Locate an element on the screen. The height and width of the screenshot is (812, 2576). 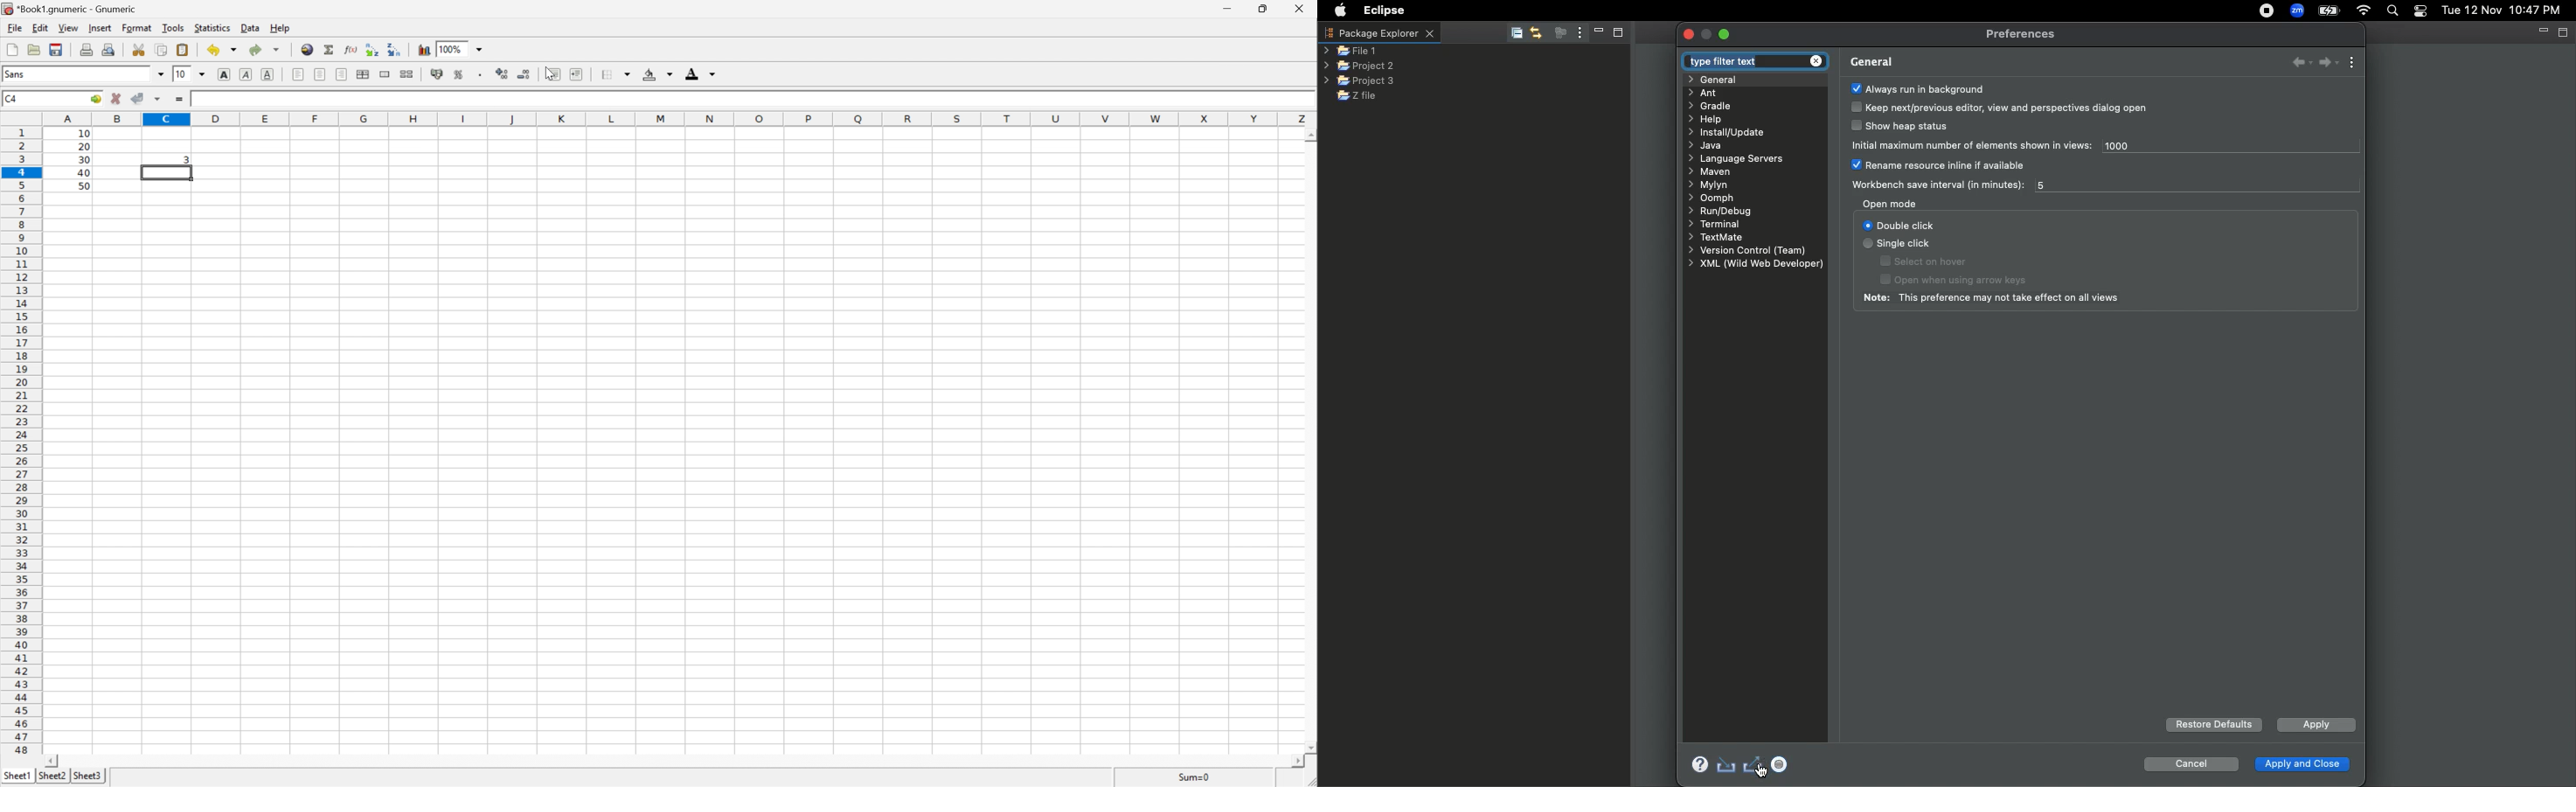
Sort the selected region in ascending order based on the first column selected is located at coordinates (372, 50).